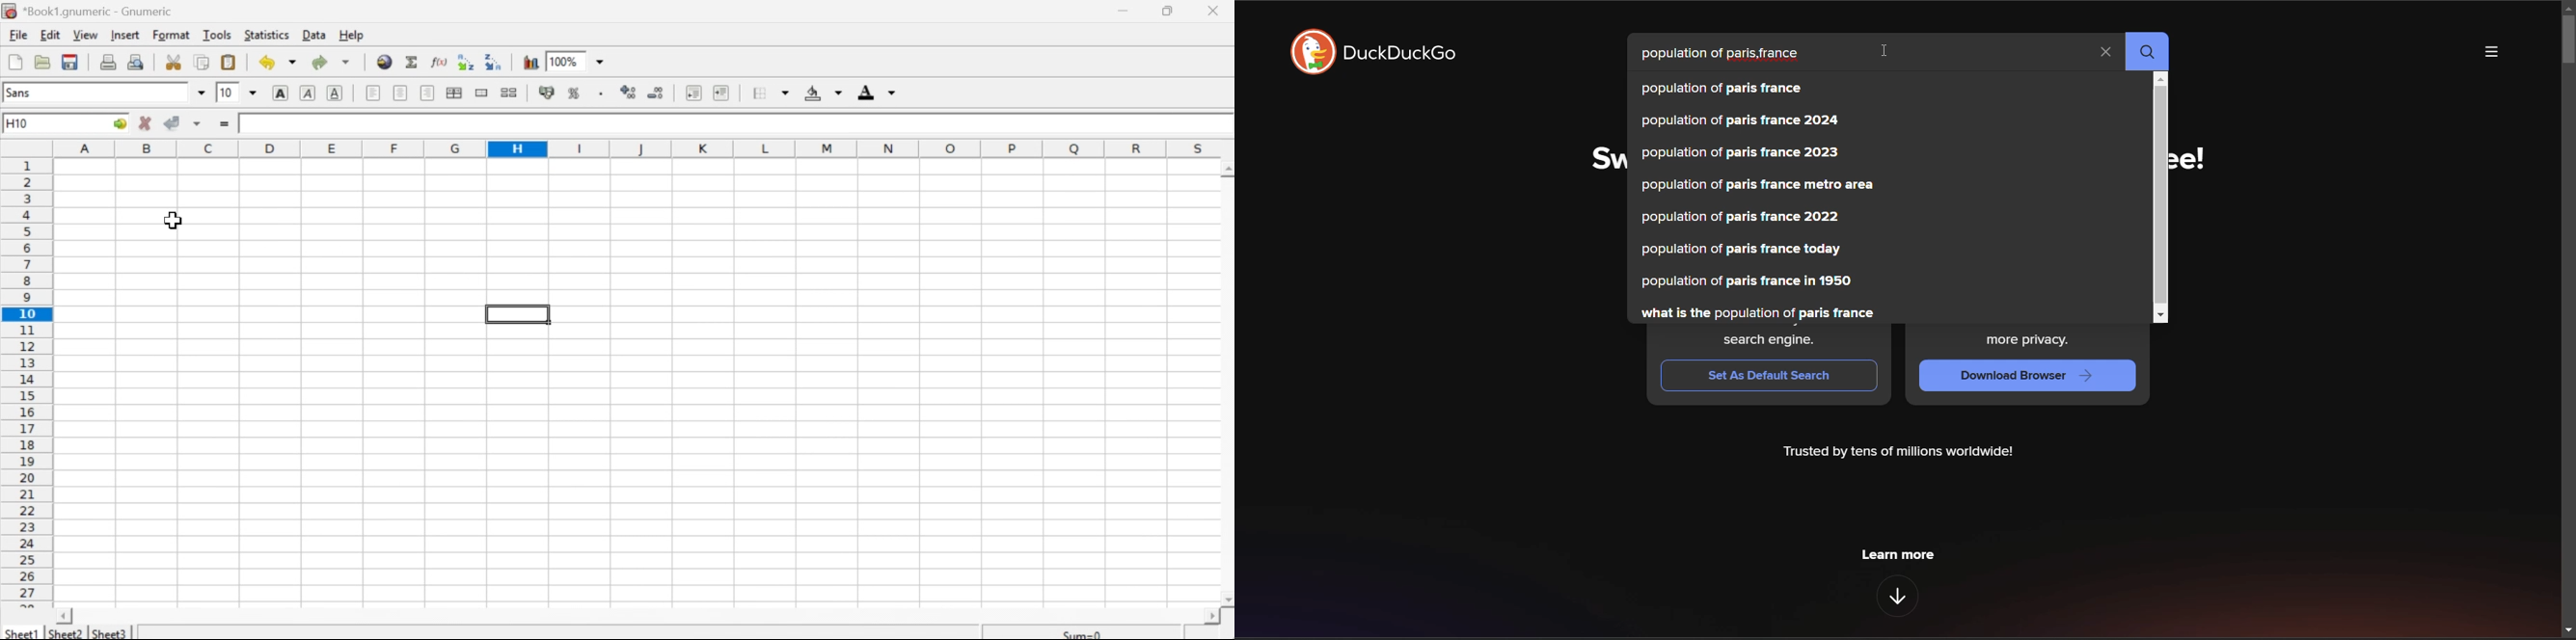 The image size is (2576, 644). What do you see at coordinates (1216, 12) in the screenshot?
I see `Close` at bounding box center [1216, 12].